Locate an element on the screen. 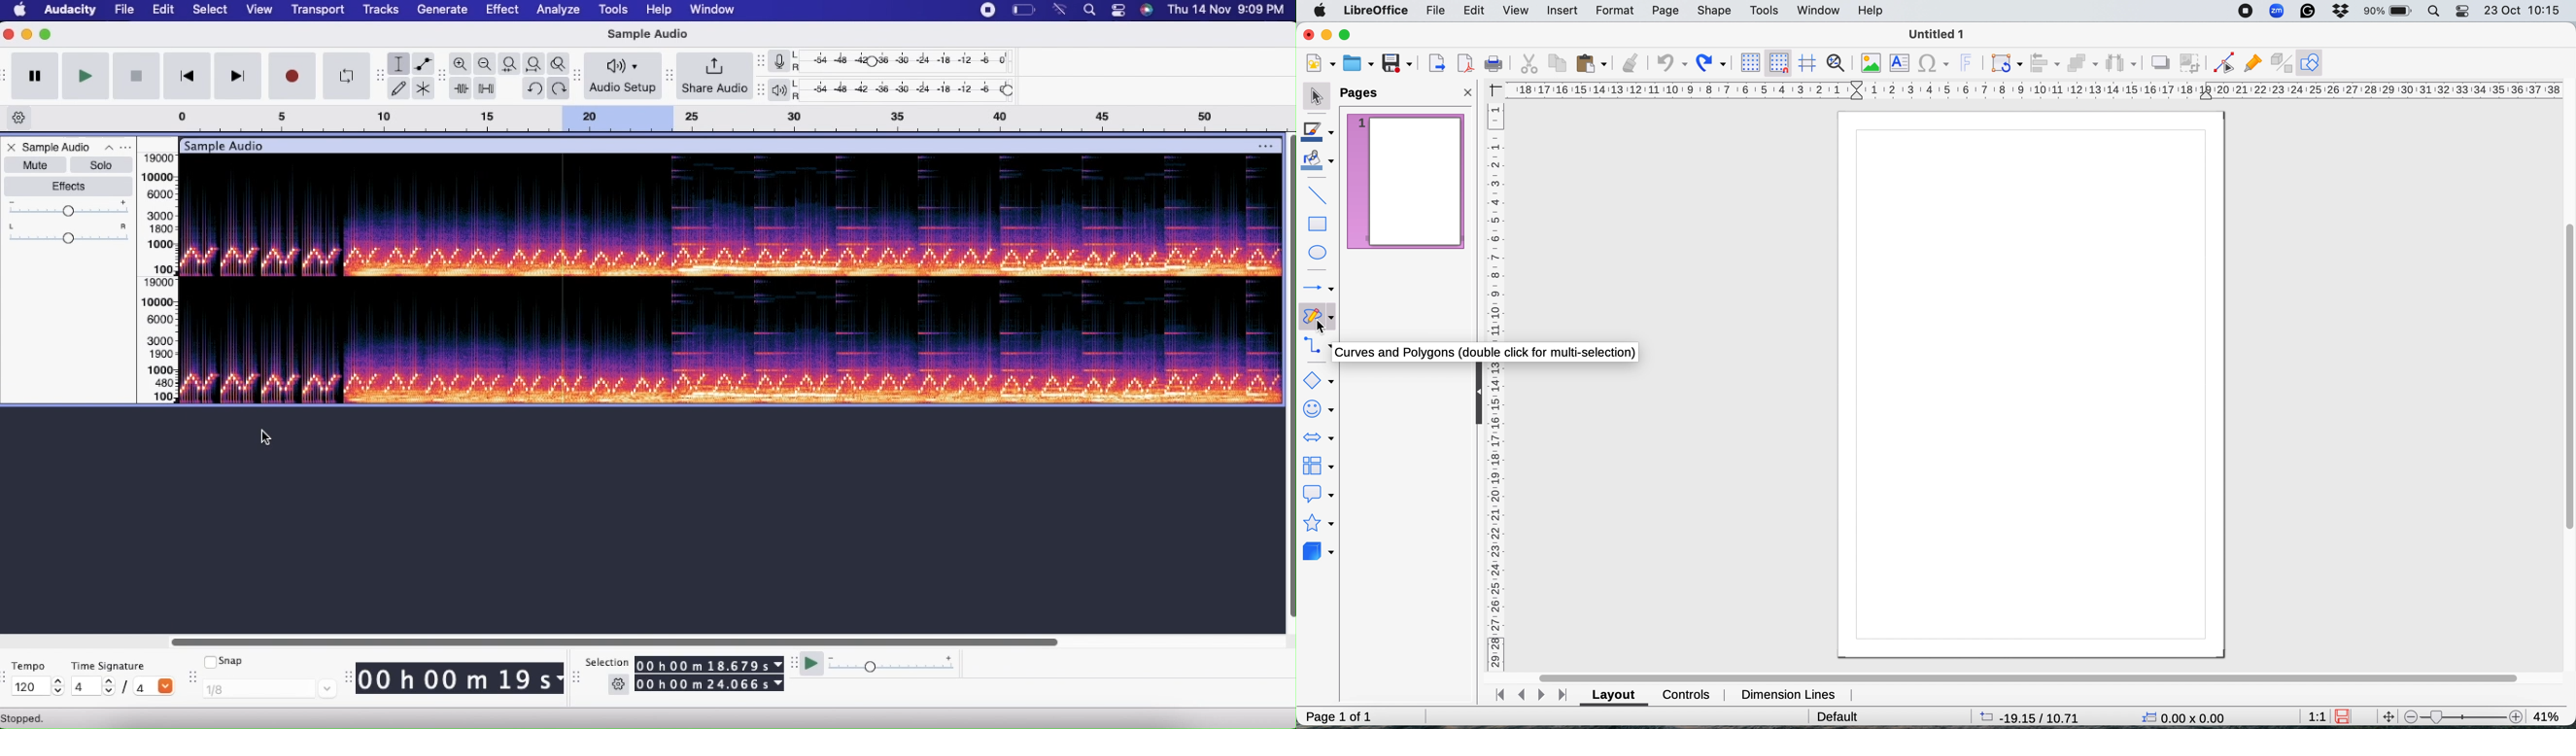 The width and height of the screenshot is (2576, 756). zoom is located at coordinates (2277, 12).